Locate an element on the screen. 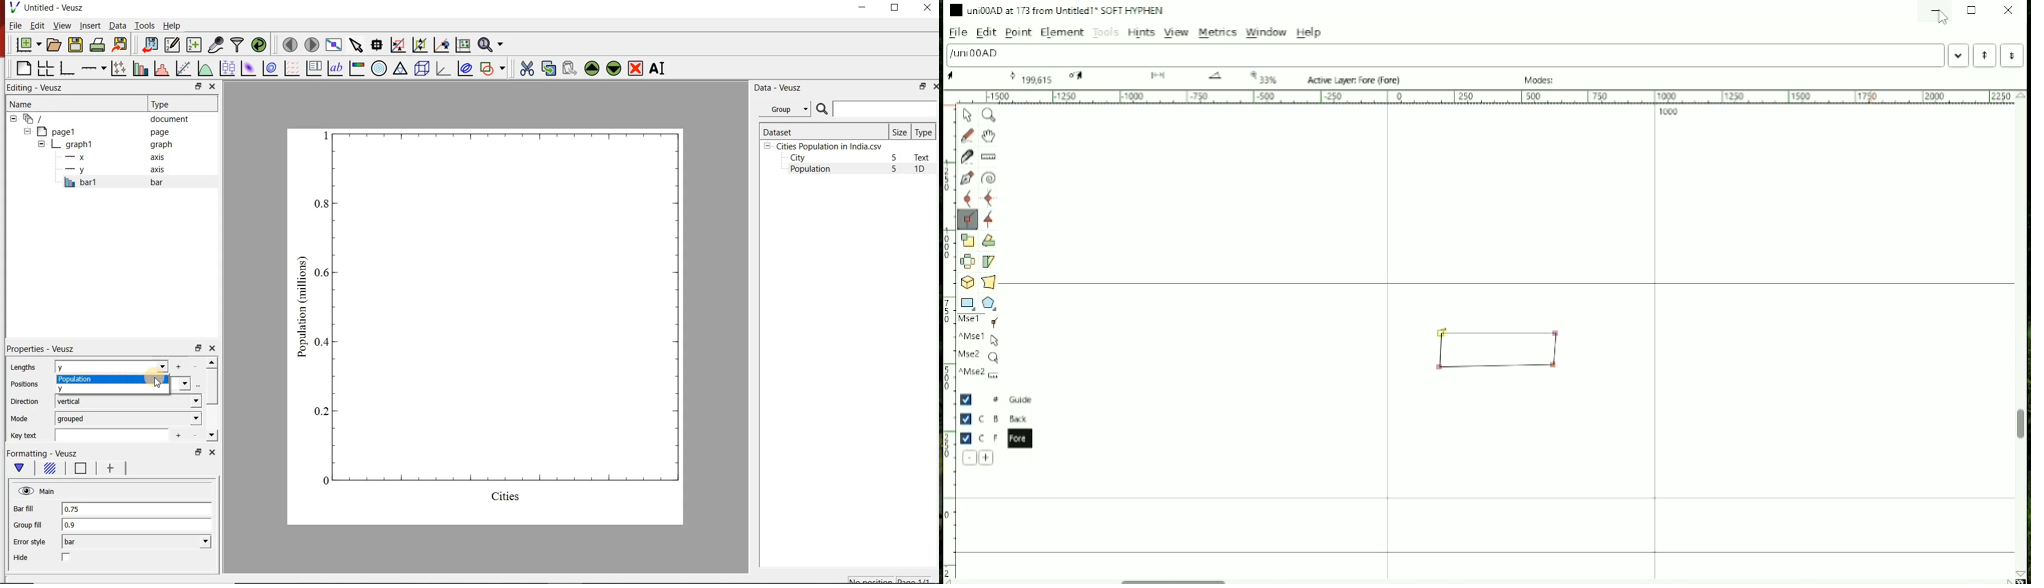 The height and width of the screenshot is (588, 2044). plot box plots is located at coordinates (227, 68).